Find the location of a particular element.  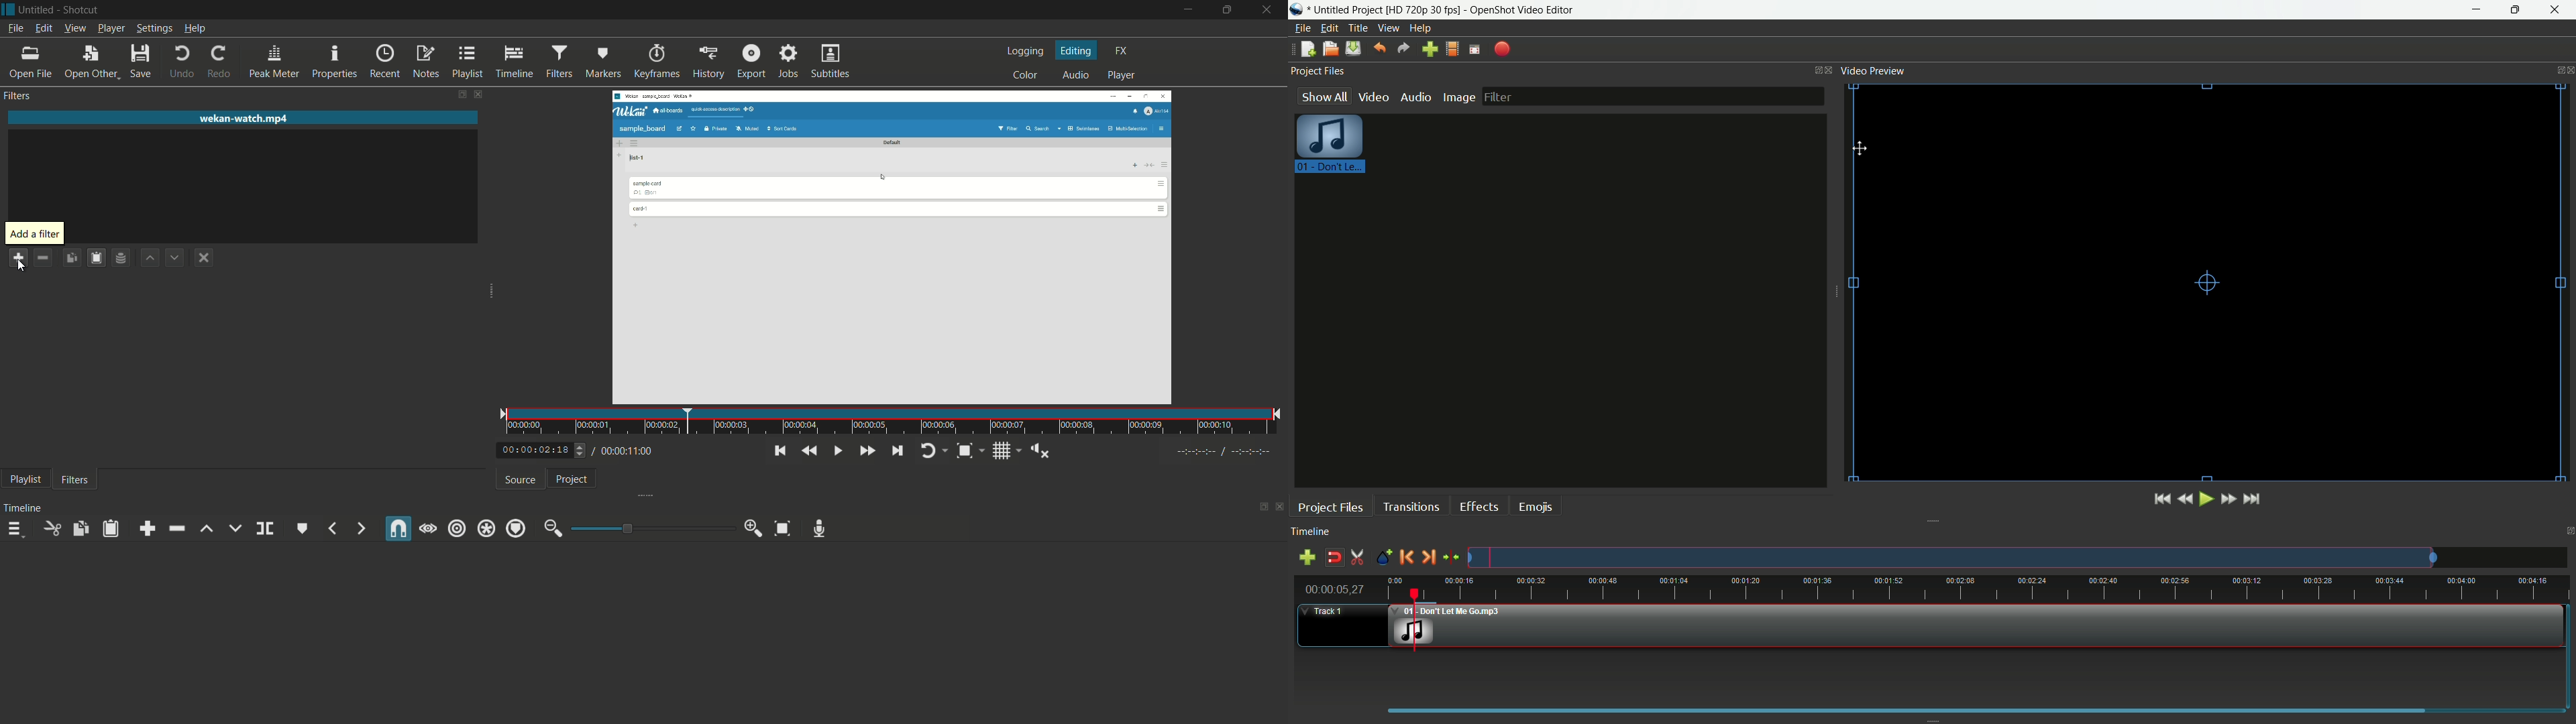

quickly play backward is located at coordinates (808, 450).